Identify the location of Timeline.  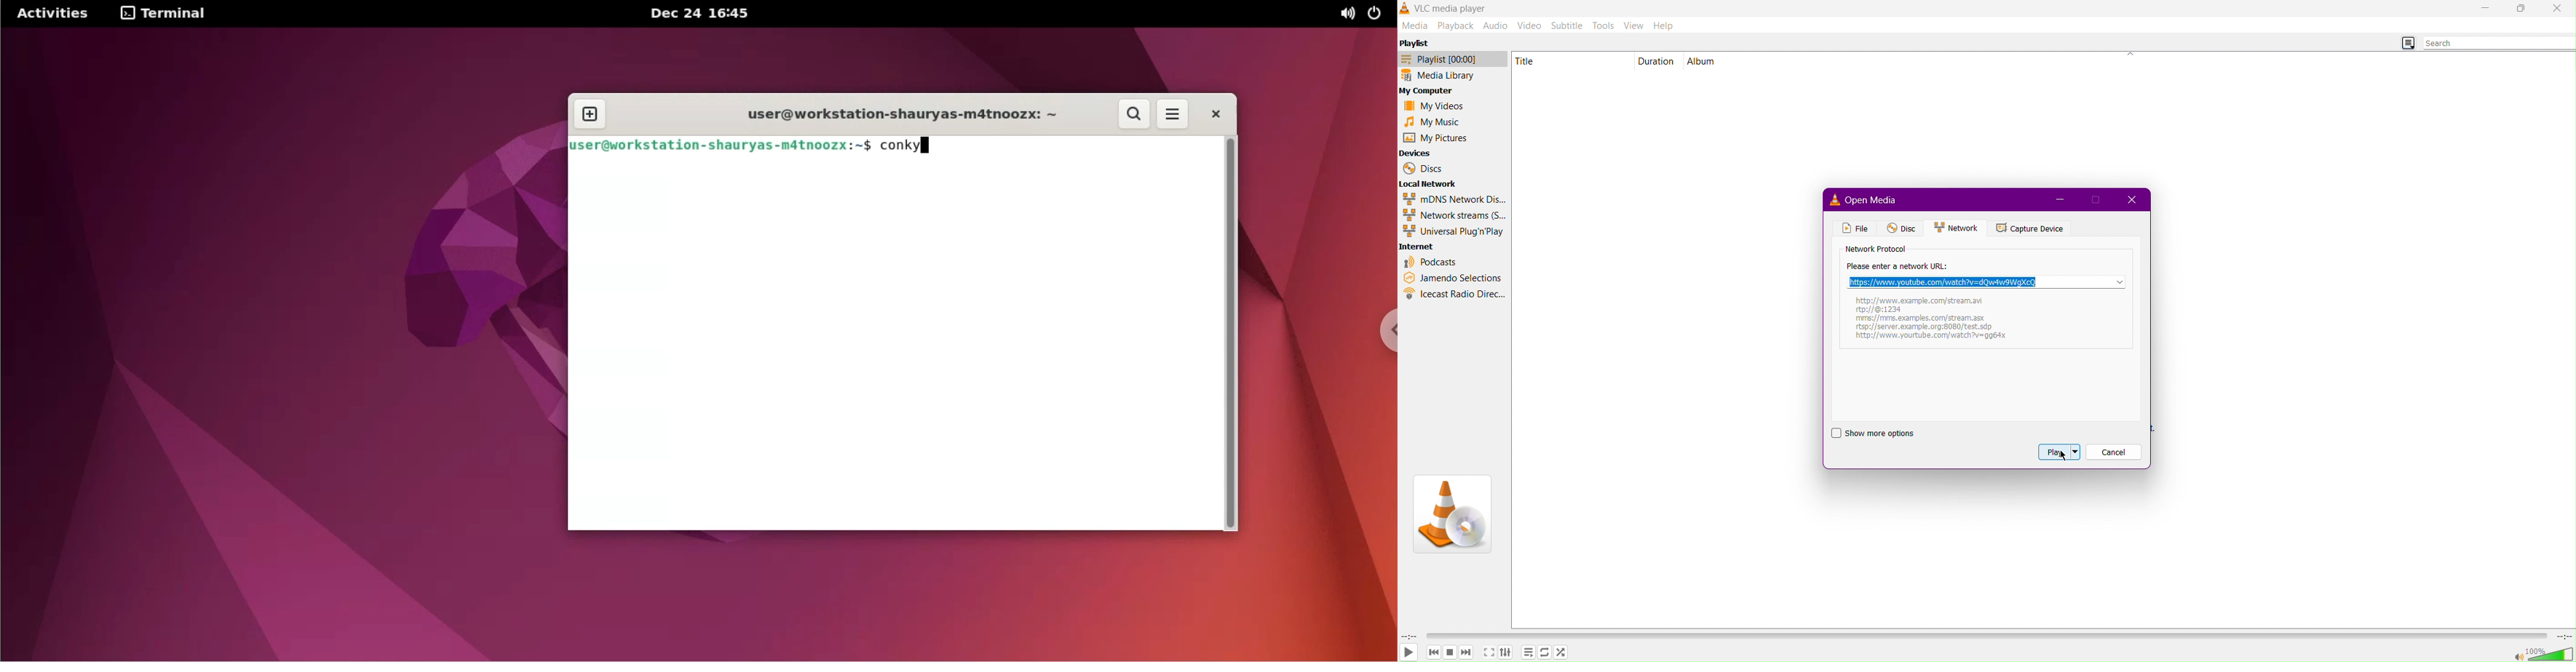
(1984, 636).